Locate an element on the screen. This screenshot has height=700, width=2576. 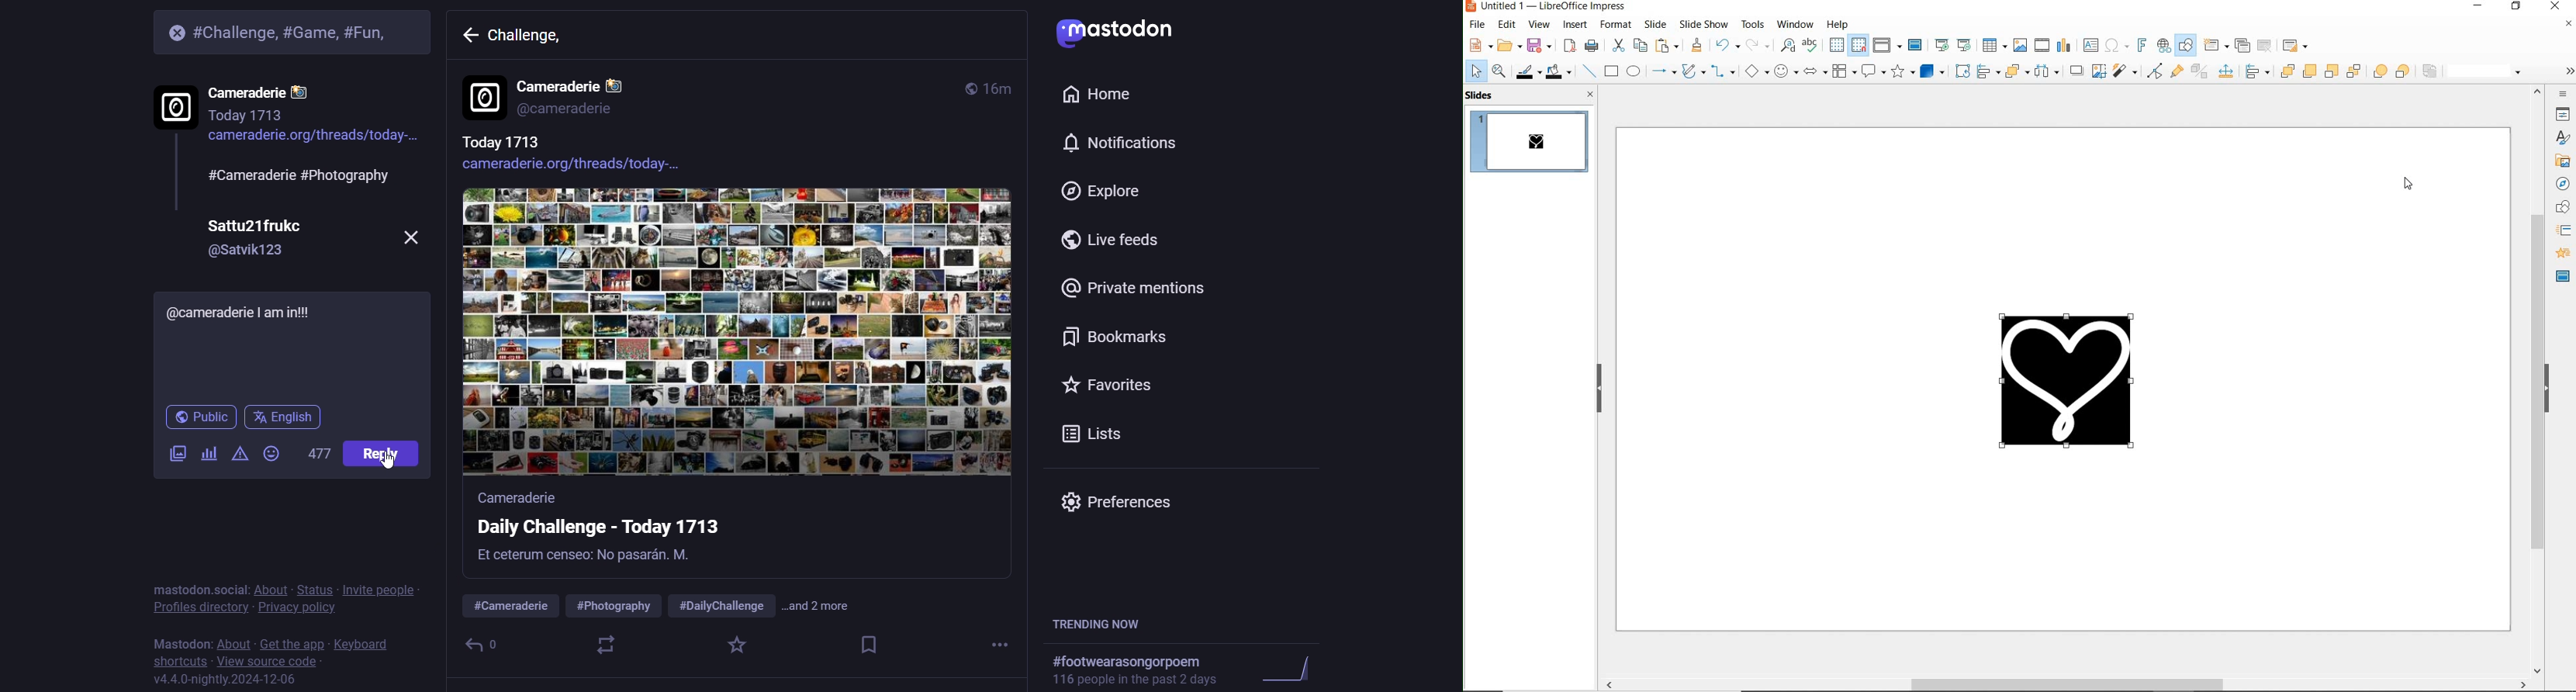
tools is located at coordinates (1753, 25).